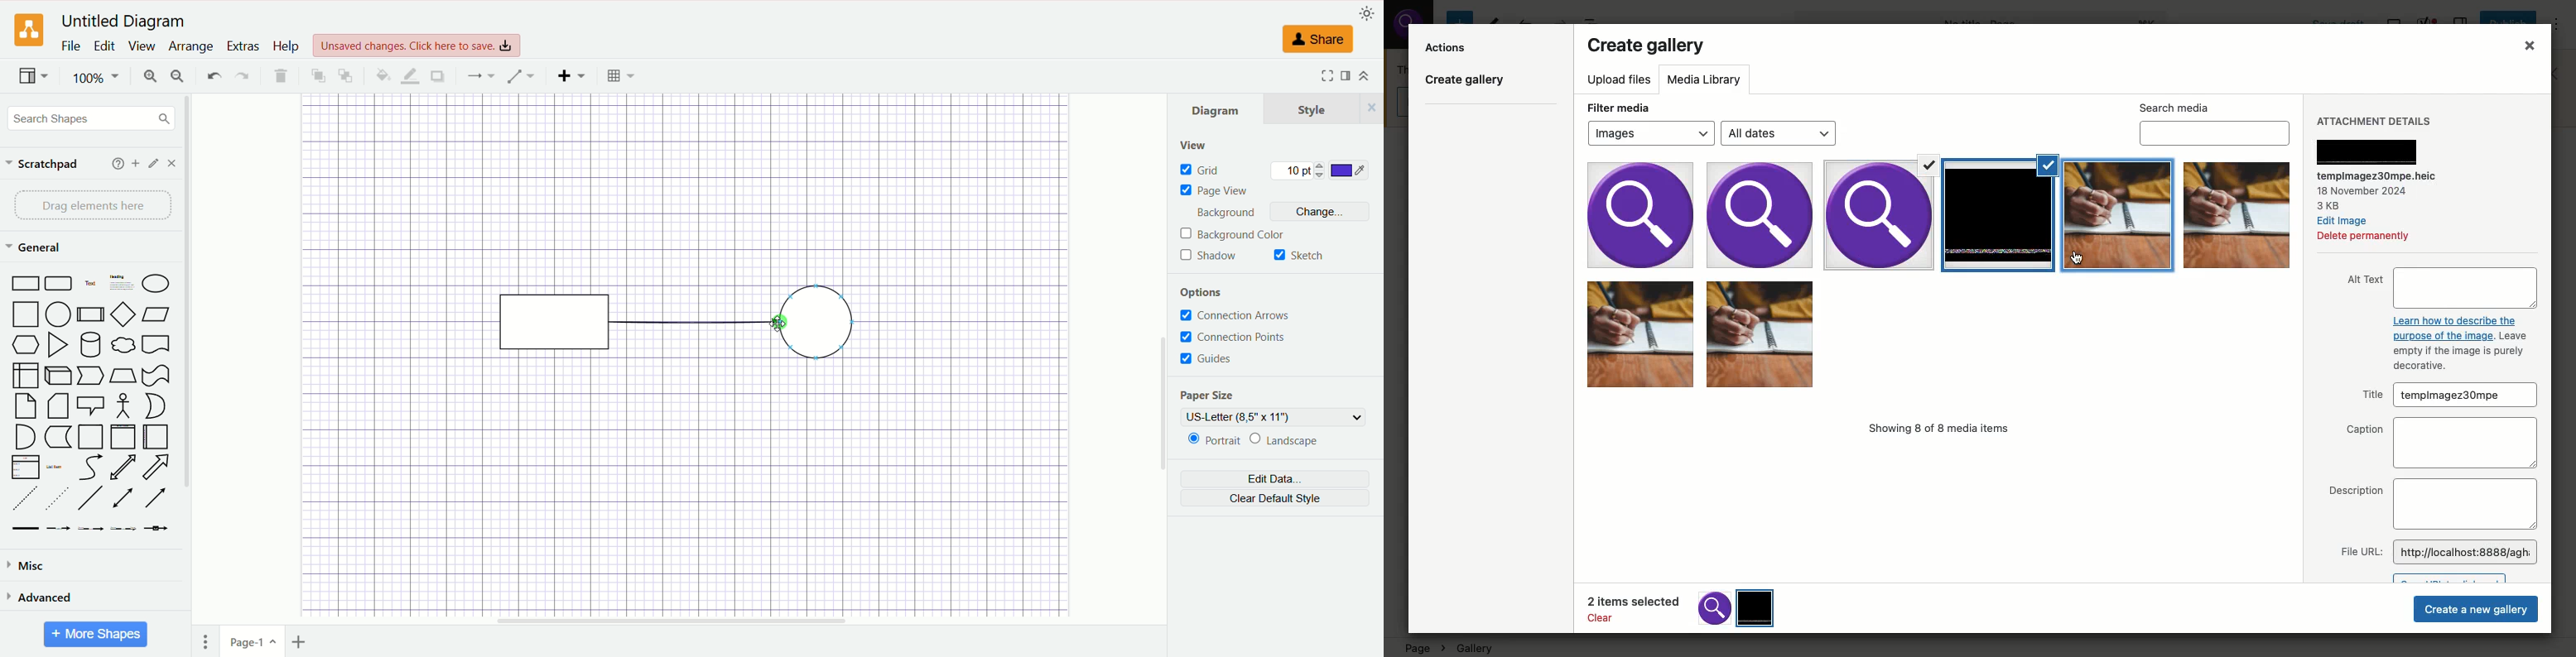  I want to click on Triangle, so click(60, 345).